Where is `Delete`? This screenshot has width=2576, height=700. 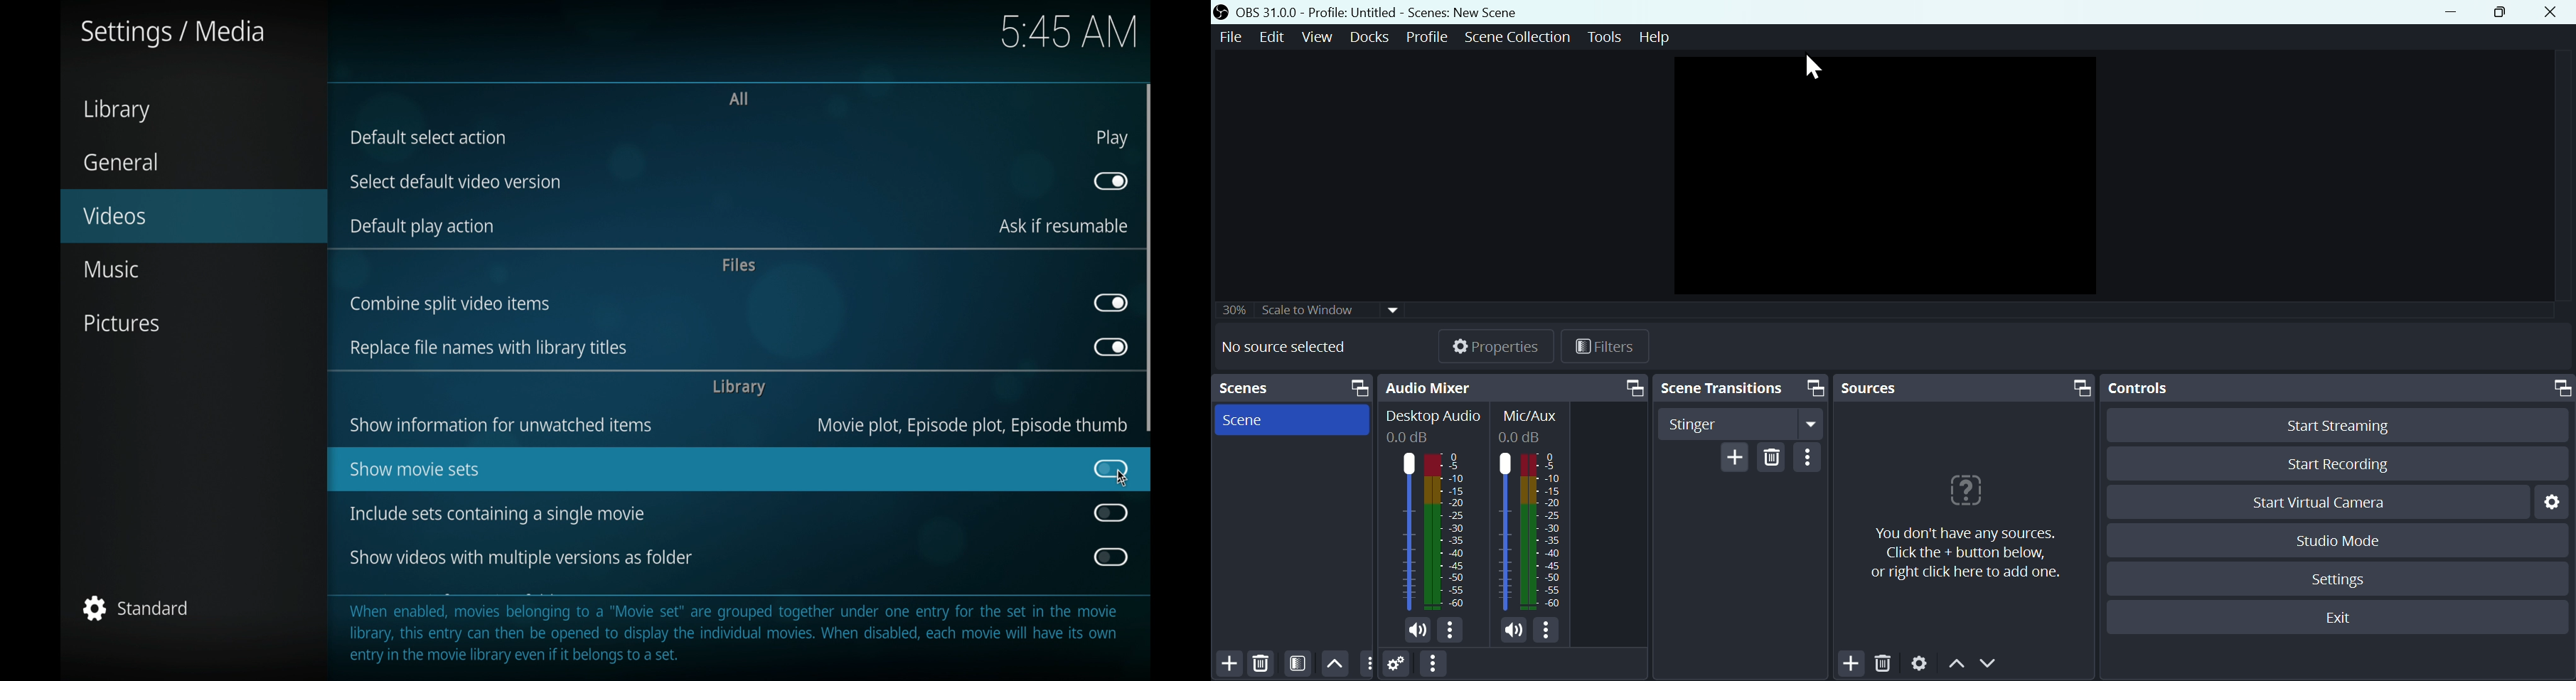
Delete is located at coordinates (1887, 664).